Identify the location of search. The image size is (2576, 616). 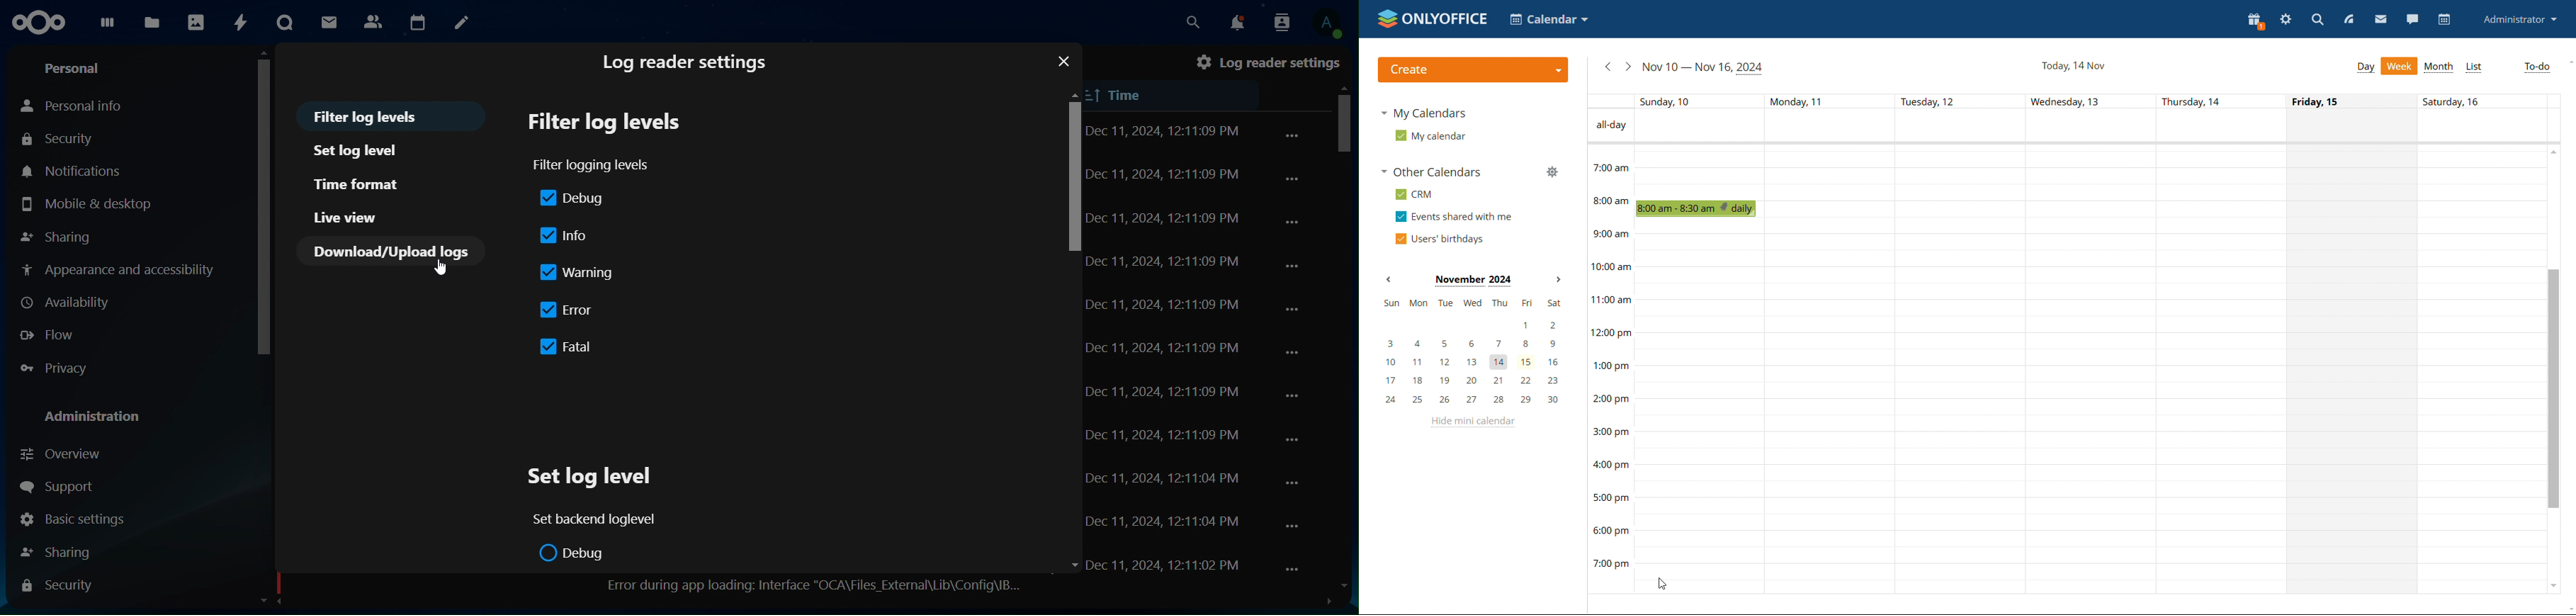
(1191, 23).